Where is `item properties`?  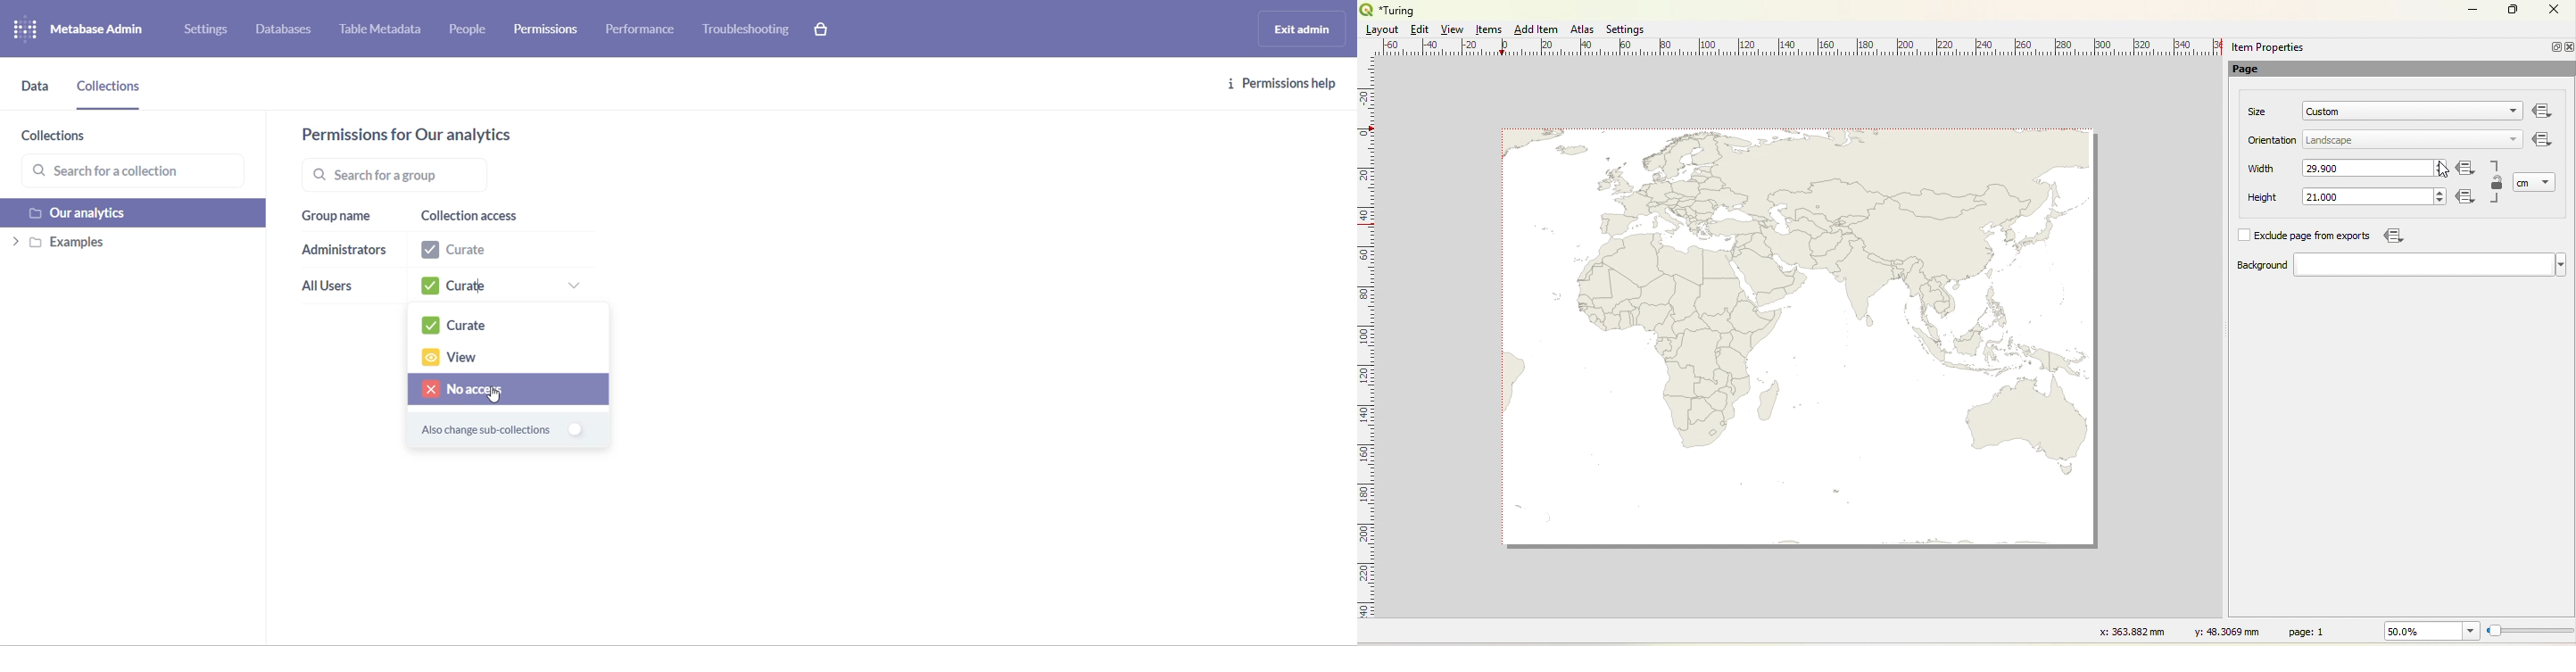
item properties is located at coordinates (2267, 47).